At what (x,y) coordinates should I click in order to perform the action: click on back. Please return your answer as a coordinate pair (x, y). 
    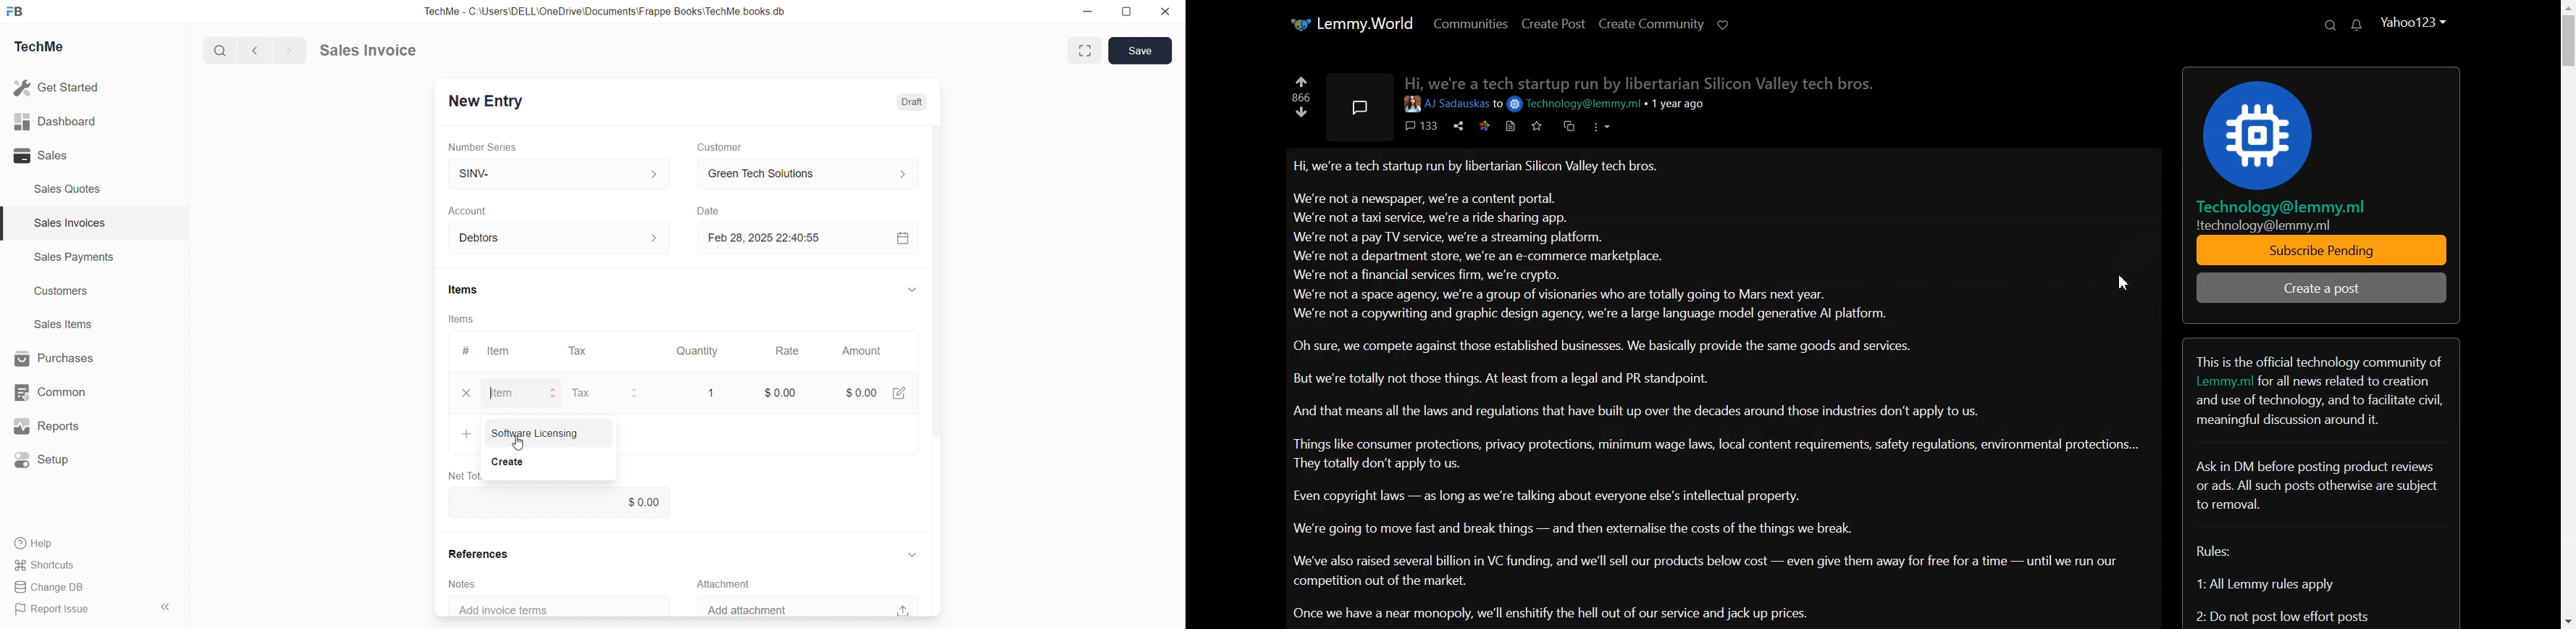
    Looking at the image, I should click on (252, 50).